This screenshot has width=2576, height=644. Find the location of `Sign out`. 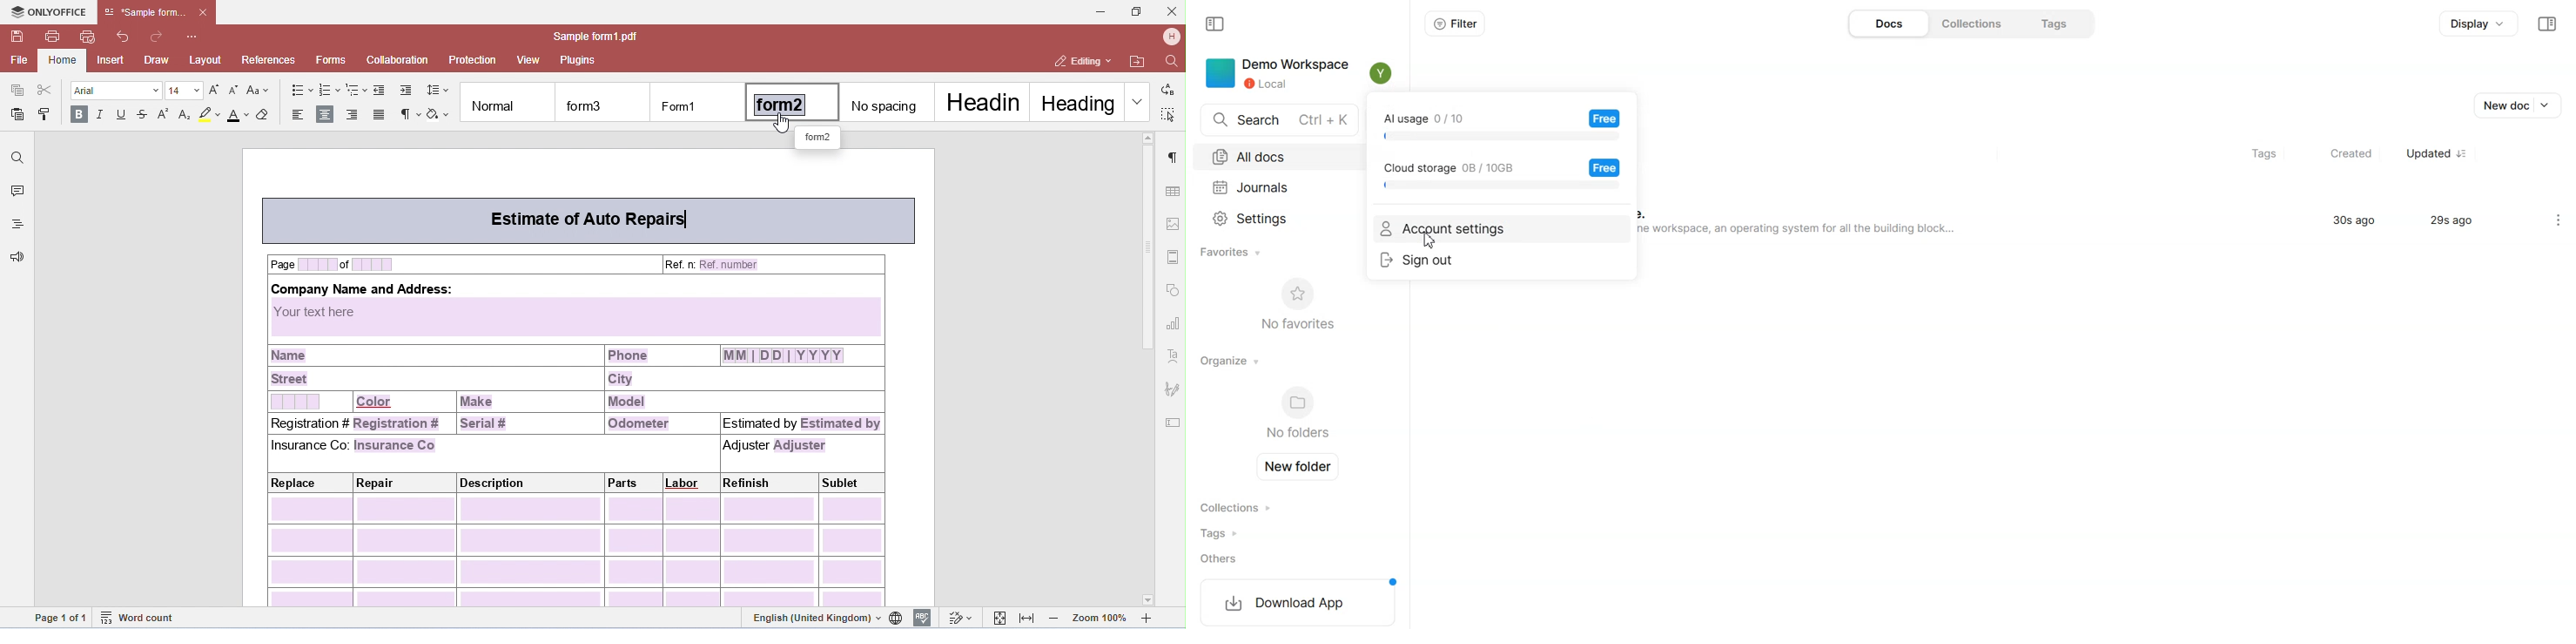

Sign out is located at coordinates (1501, 260).